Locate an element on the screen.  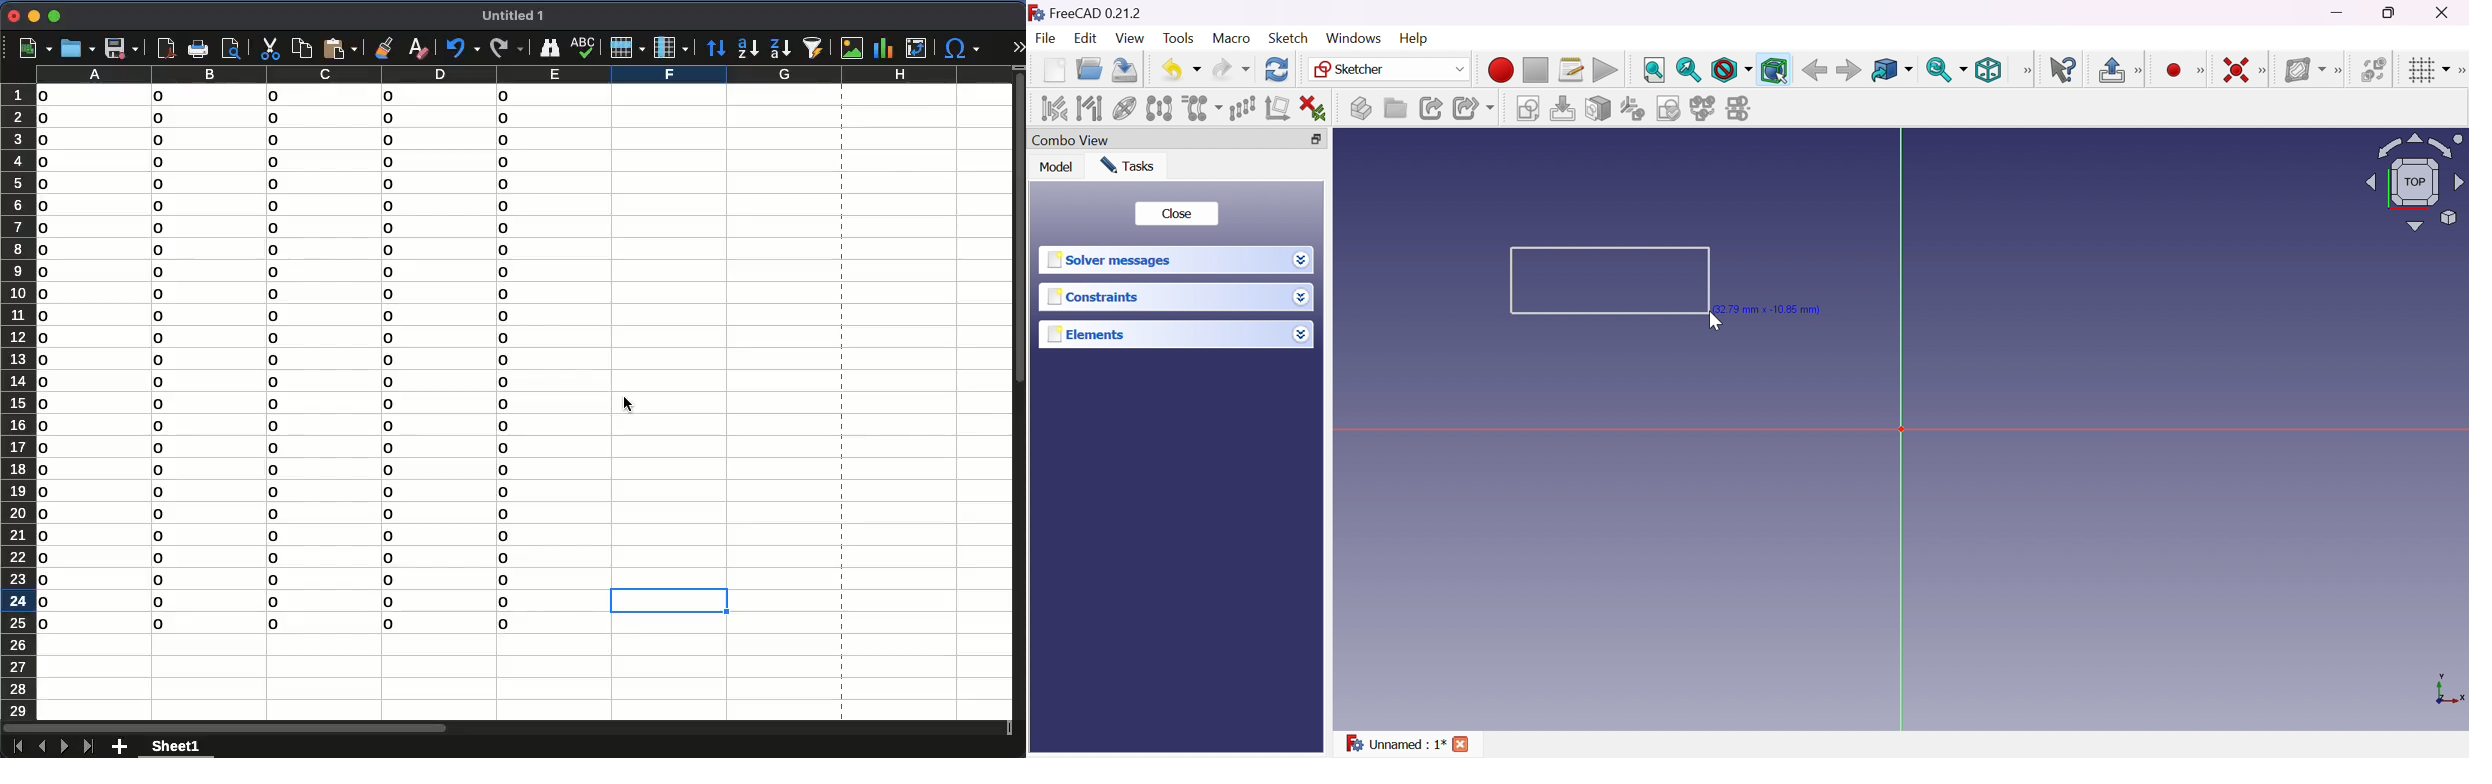
Combo view is located at coordinates (1071, 140).